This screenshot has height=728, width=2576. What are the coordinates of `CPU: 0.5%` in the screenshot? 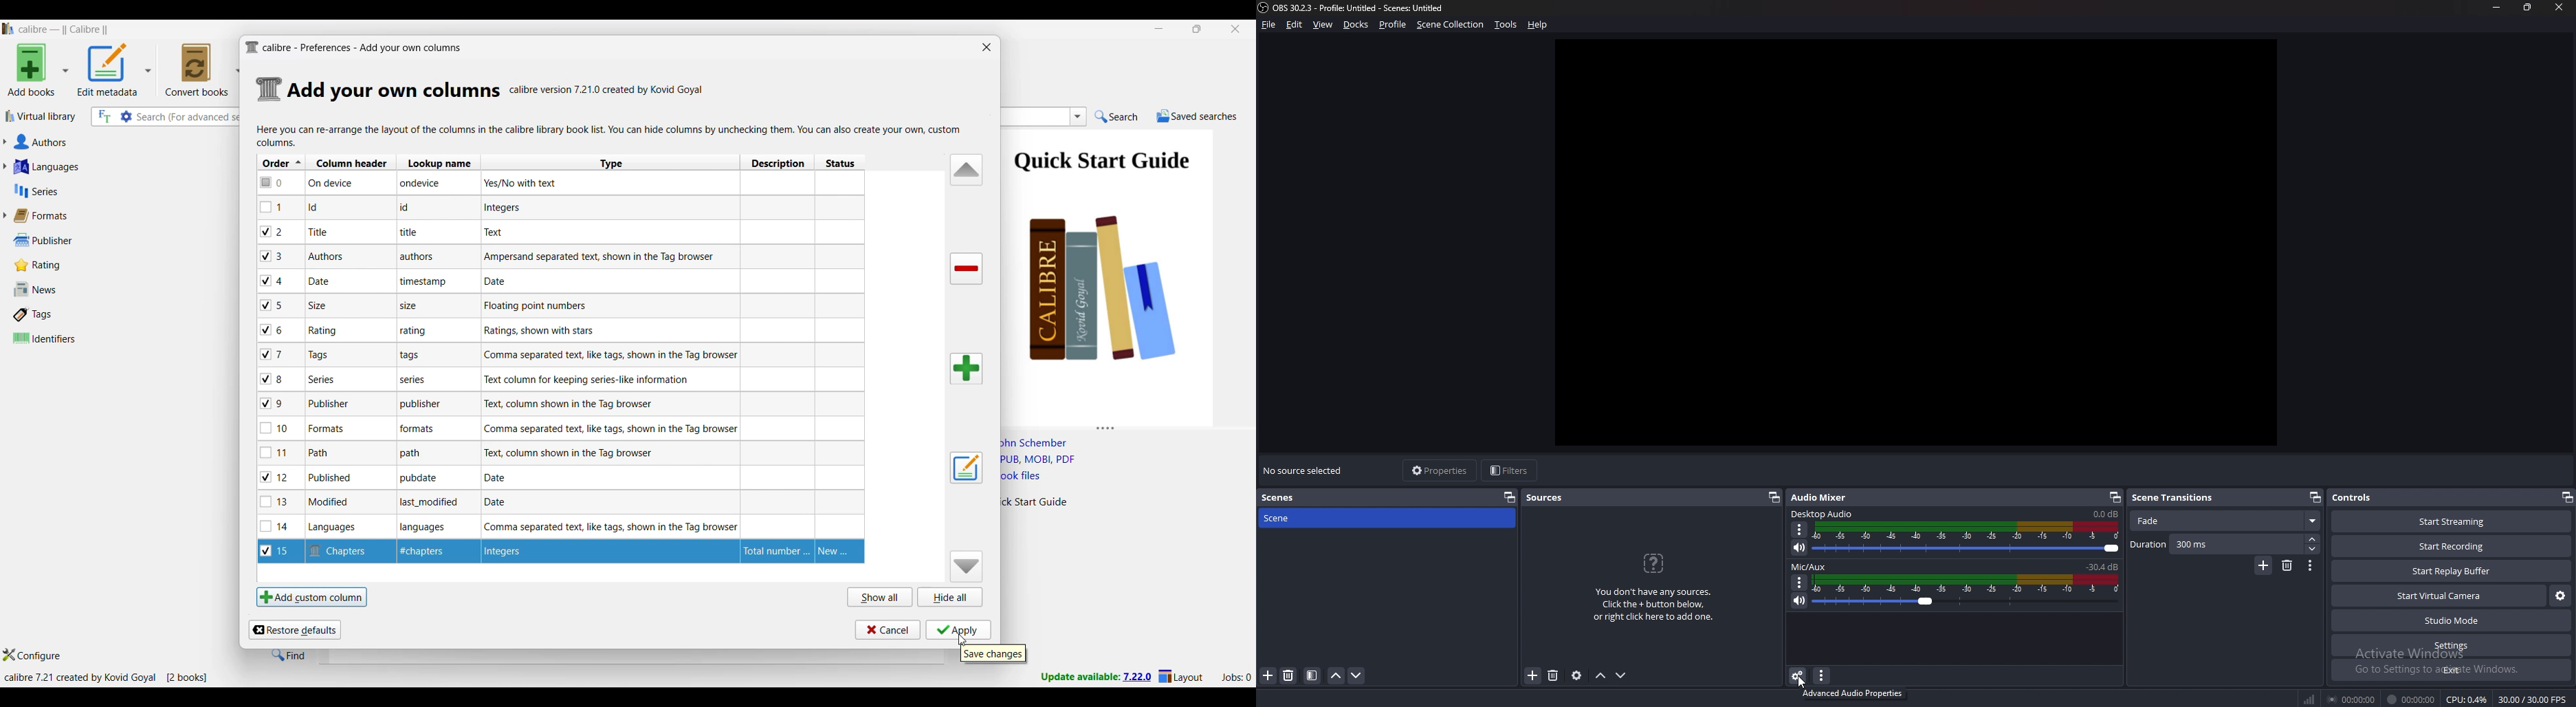 It's located at (2467, 700).